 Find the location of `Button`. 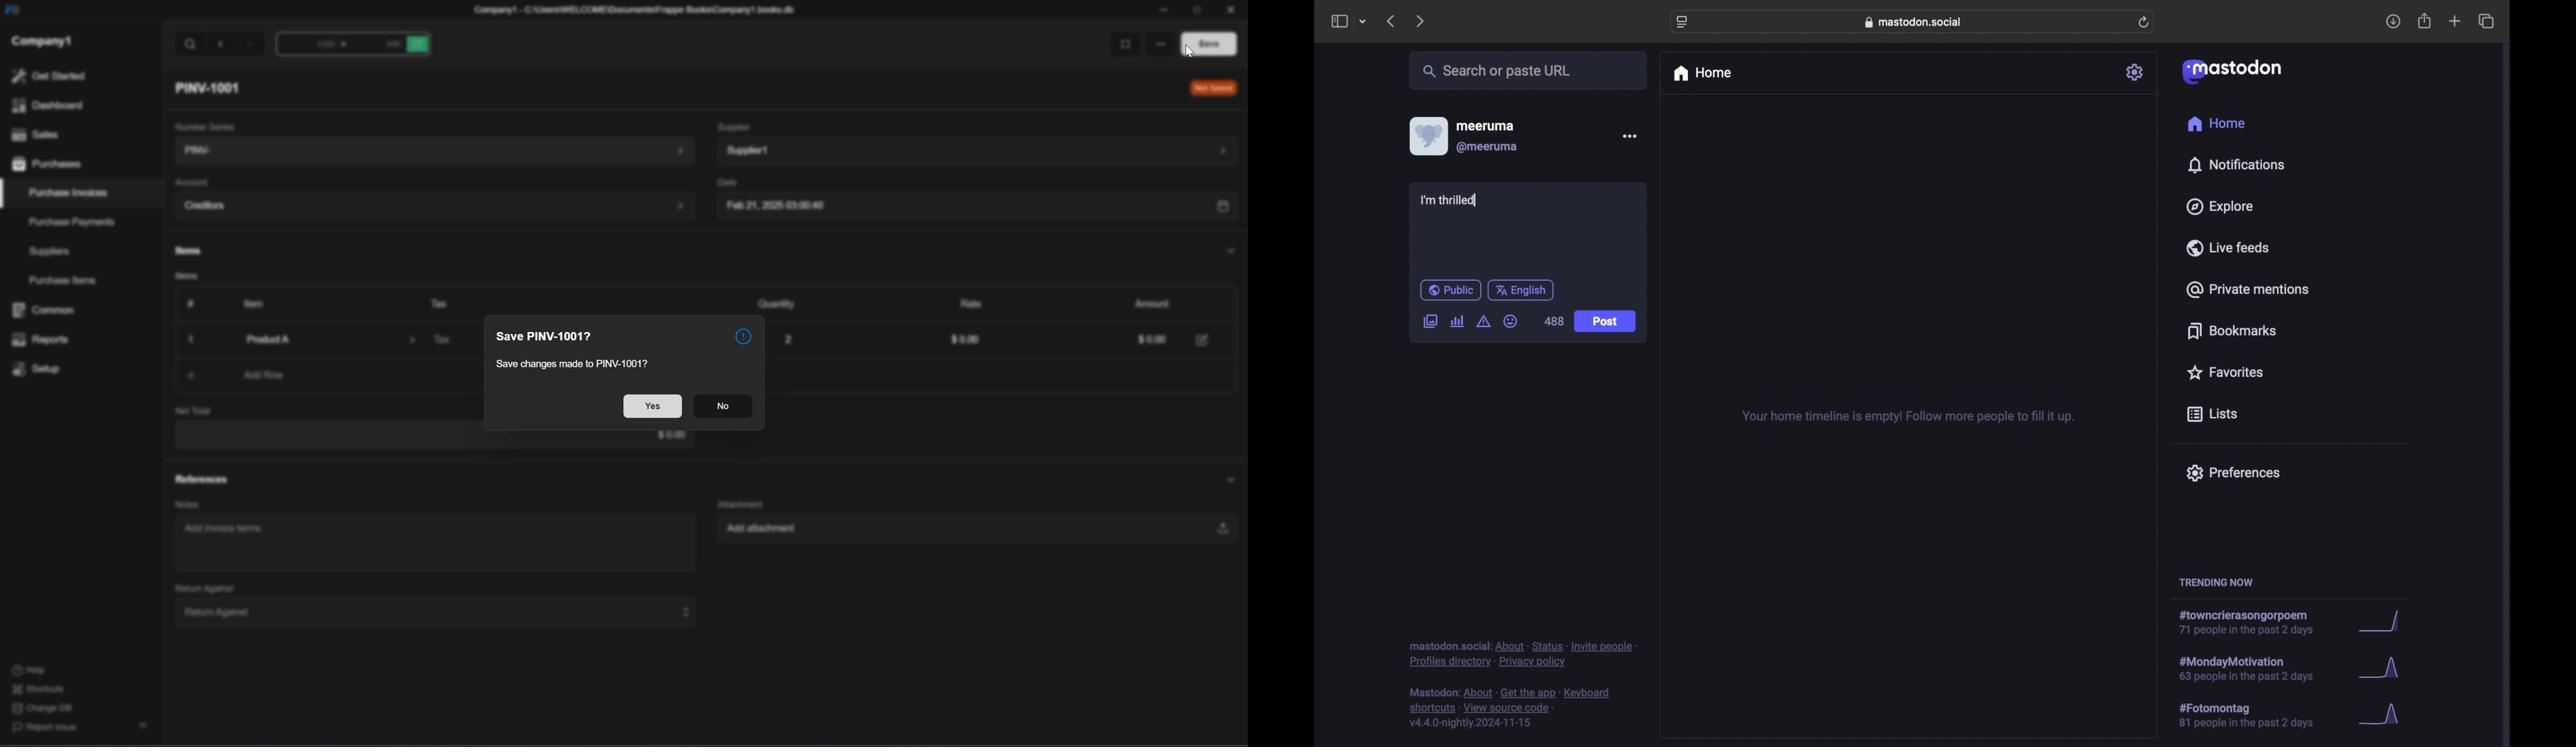

Button is located at coordinates (317, 46).